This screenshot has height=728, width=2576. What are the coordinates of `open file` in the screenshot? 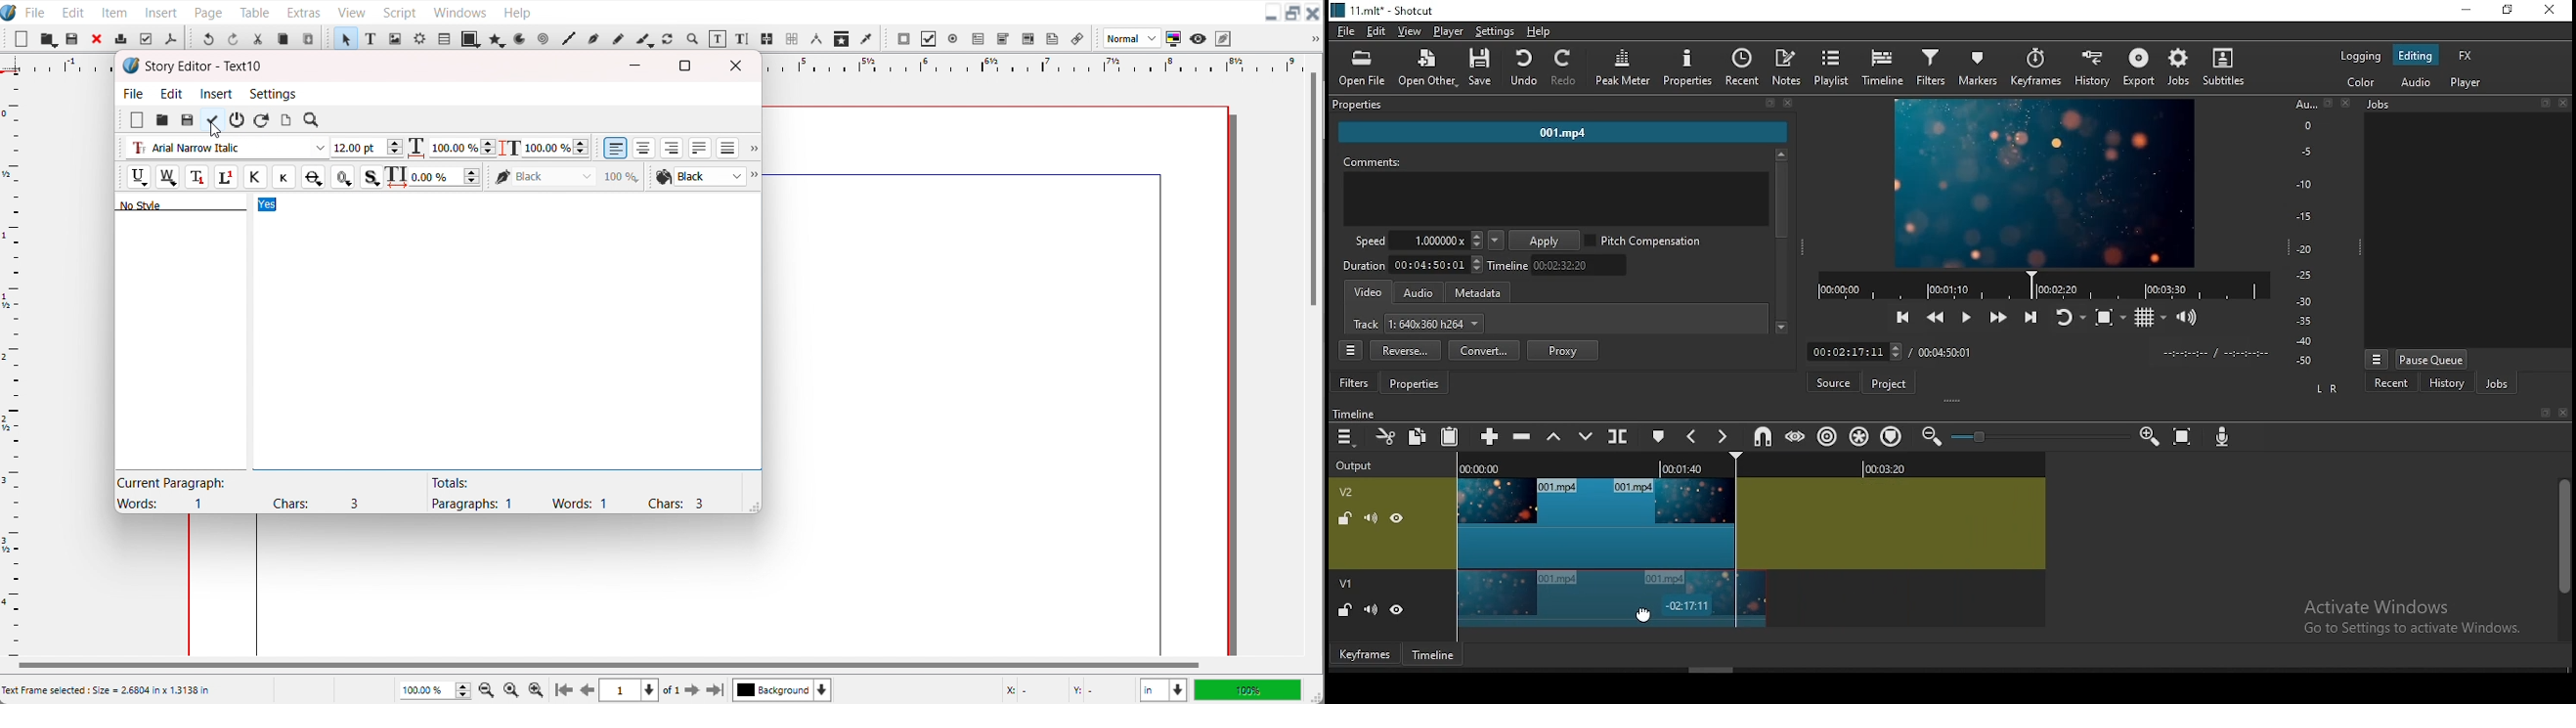 It's located at (1362, 66).